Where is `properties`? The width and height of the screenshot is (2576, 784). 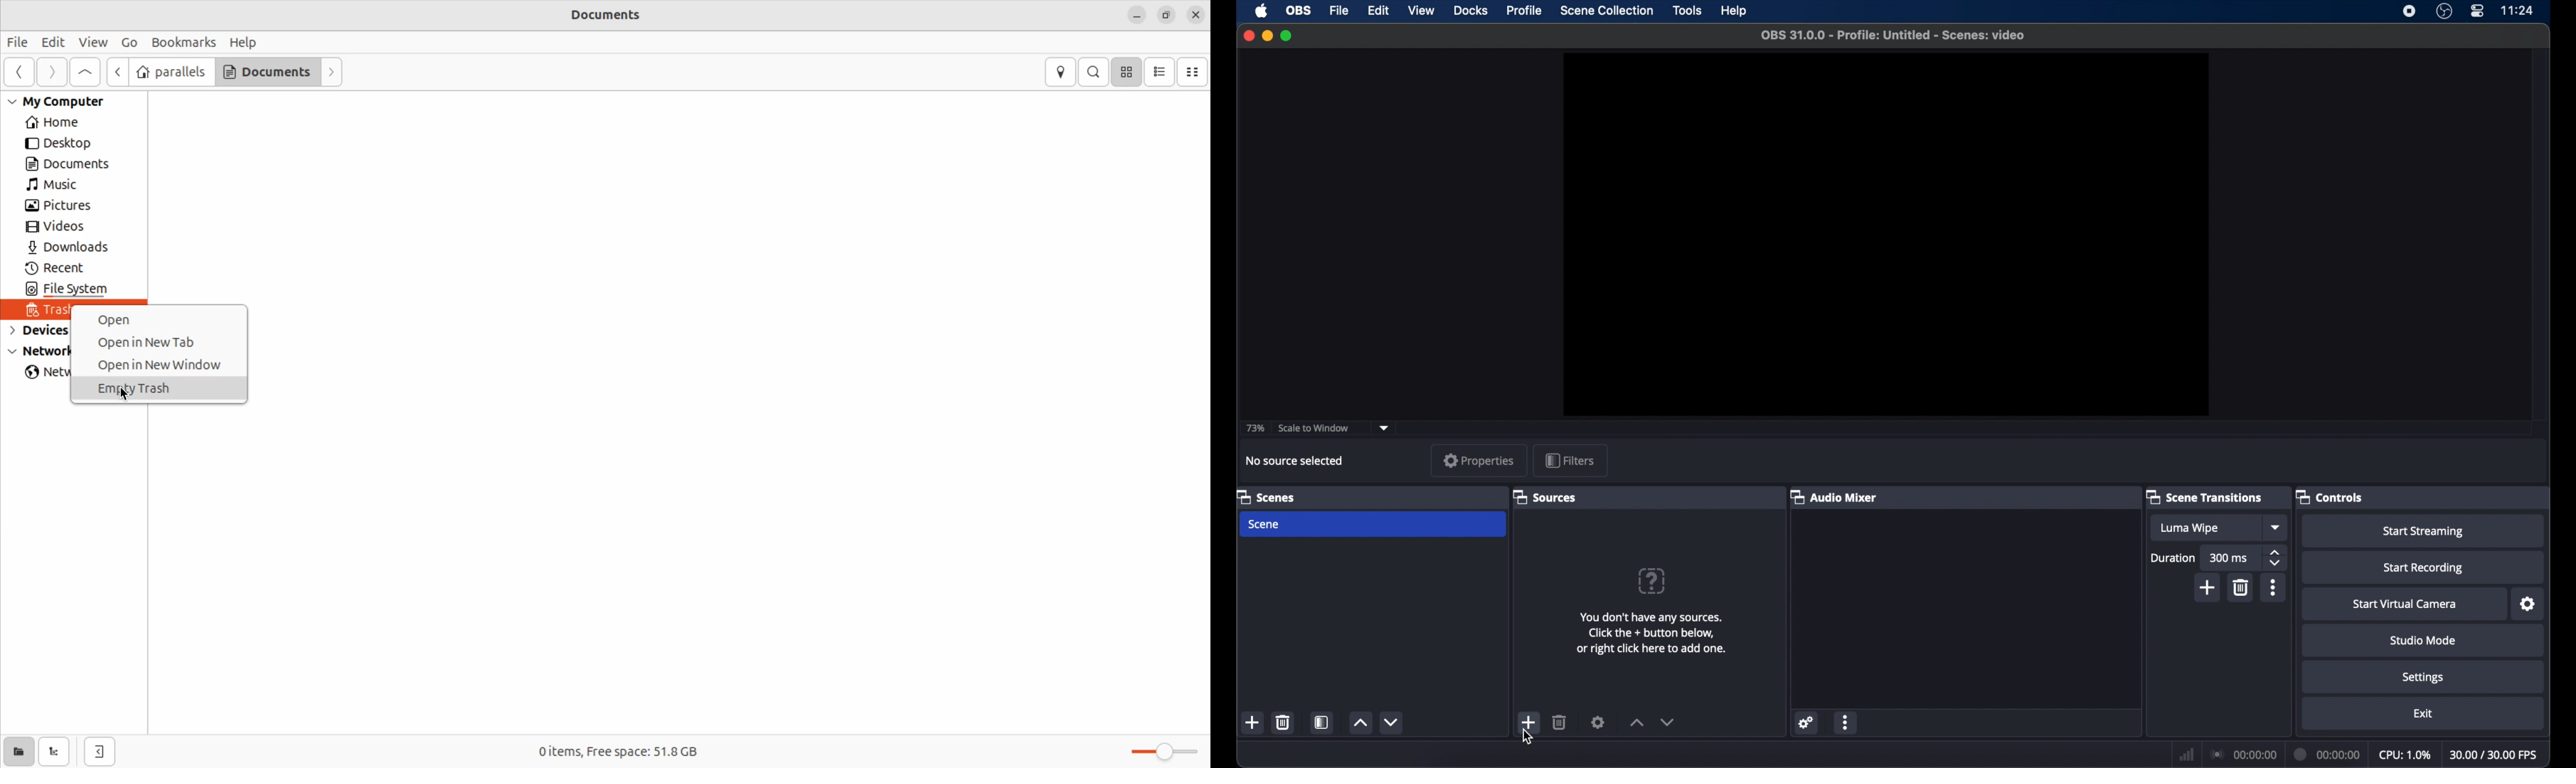
properties is located at coordinates (1479, 460).